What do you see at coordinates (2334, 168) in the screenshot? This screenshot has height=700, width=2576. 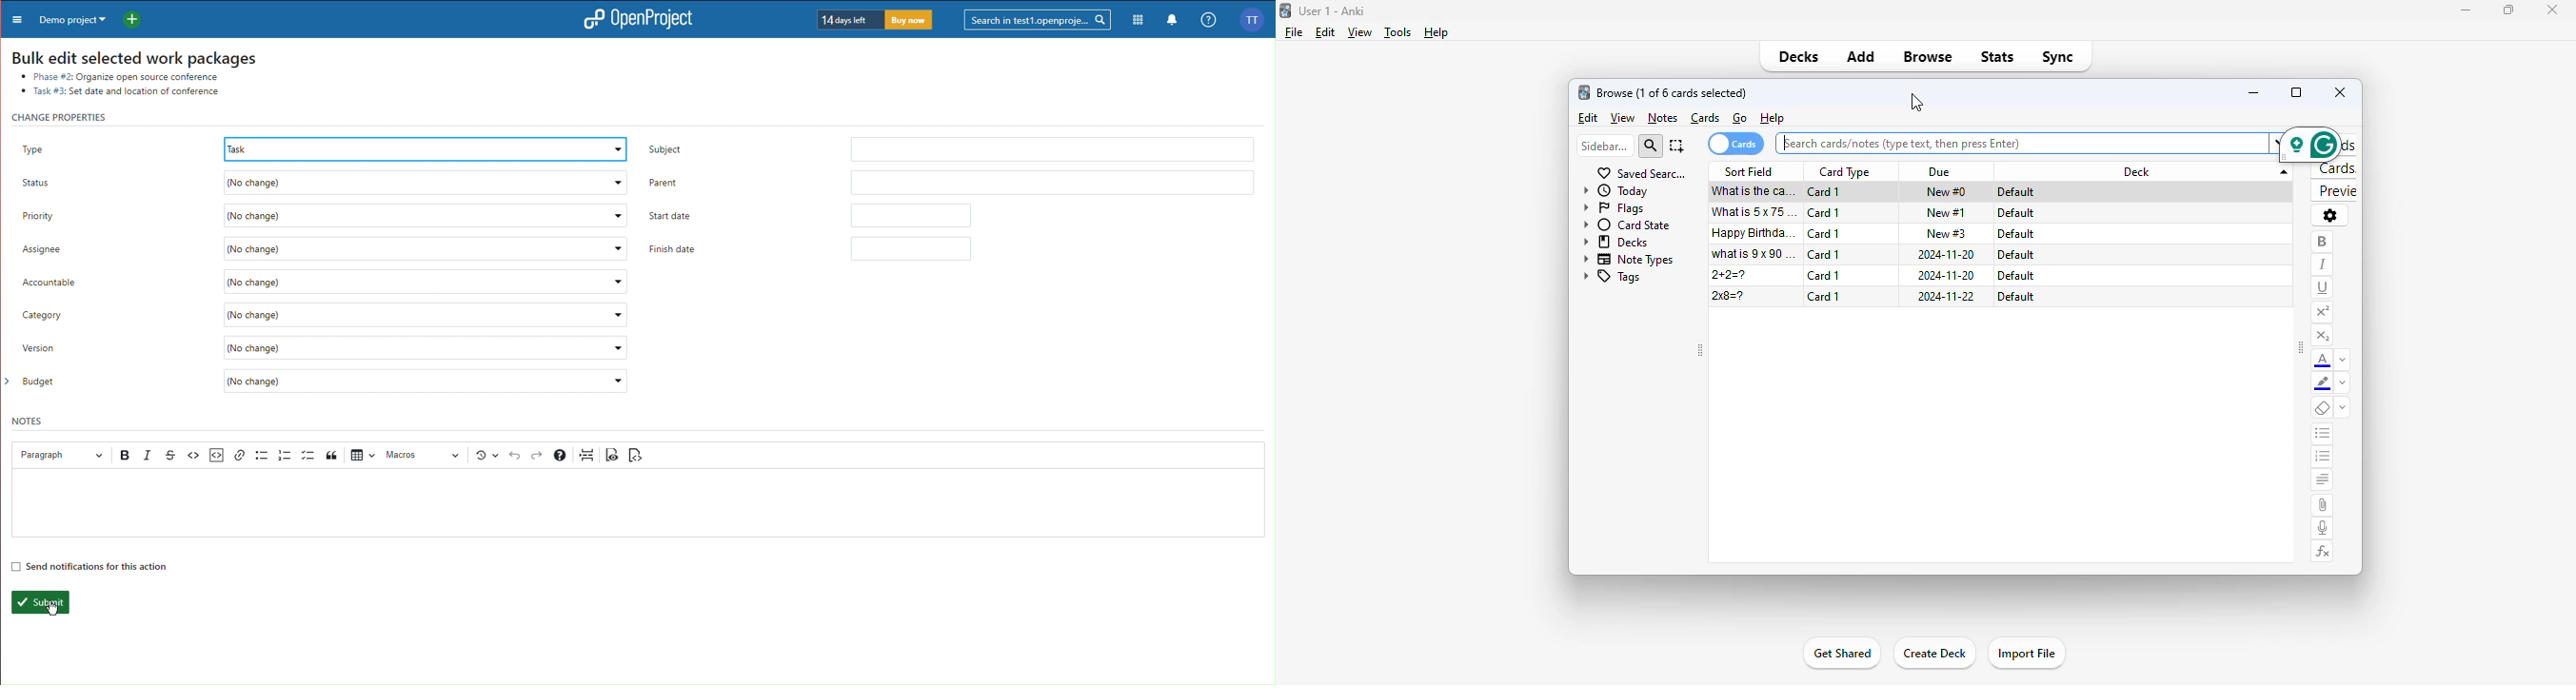 I see `cards` at bounding box center [2334, 168].